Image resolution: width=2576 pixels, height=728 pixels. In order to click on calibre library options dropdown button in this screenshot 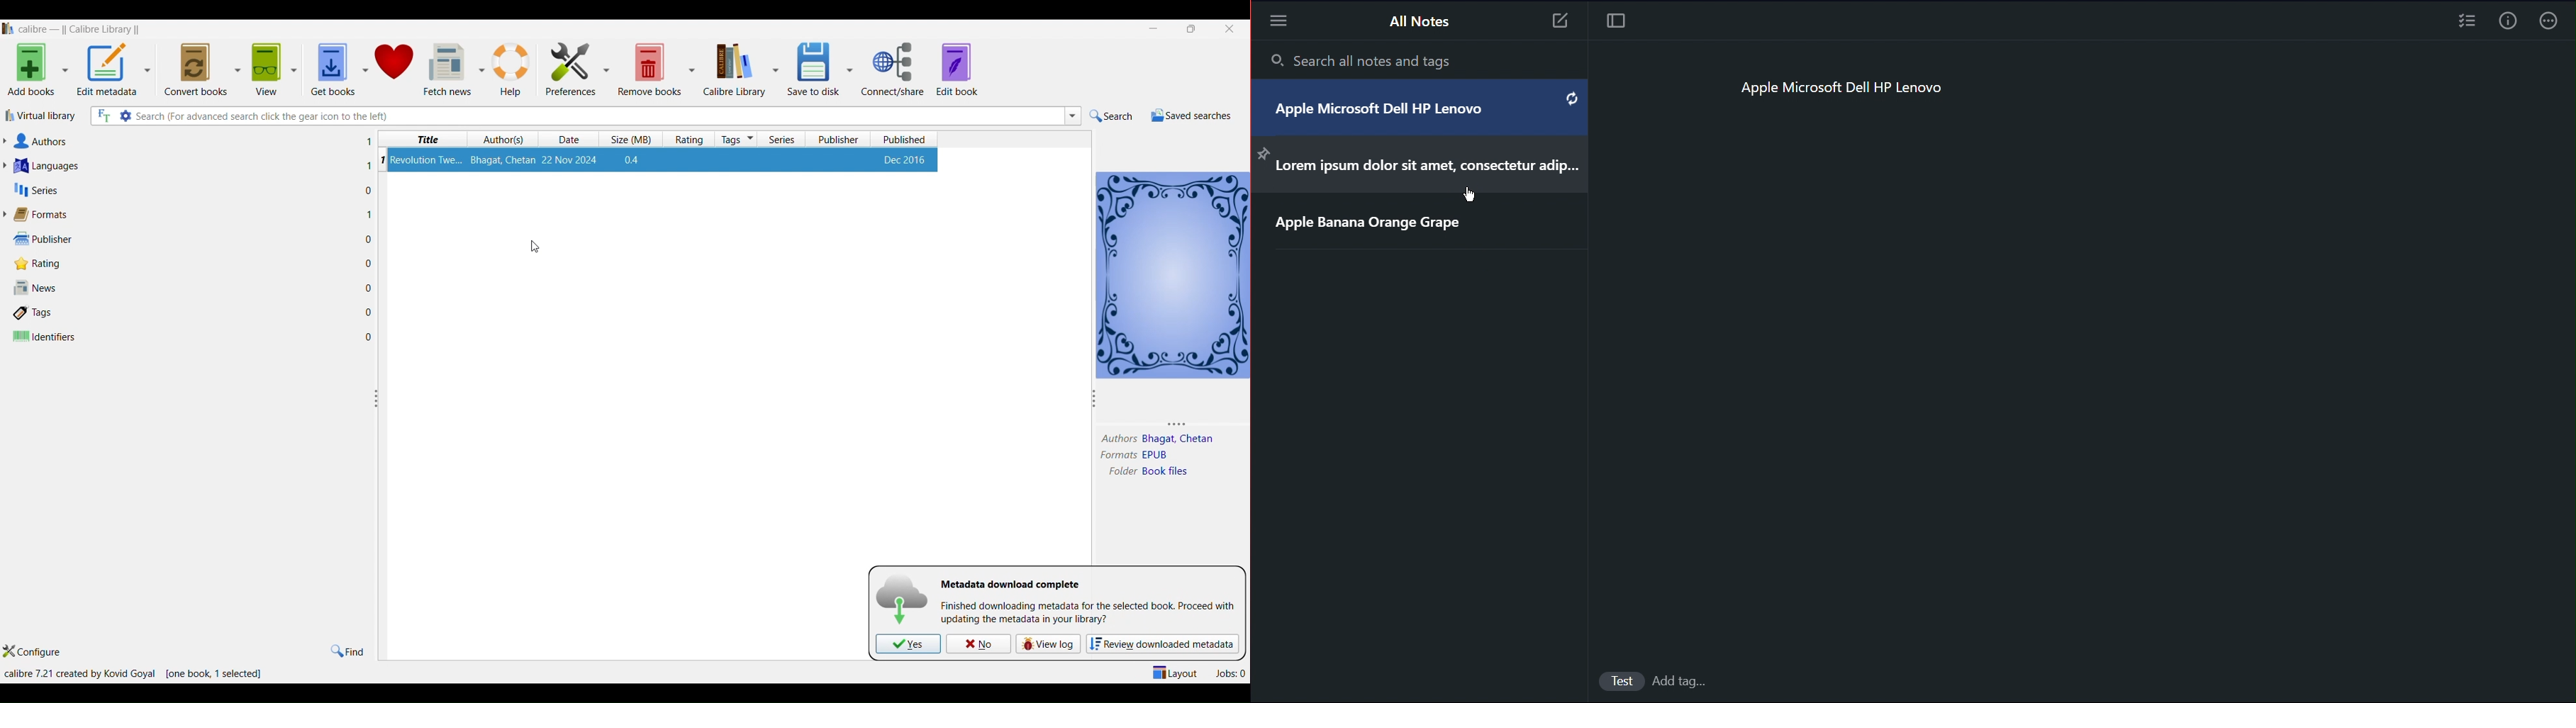, I will do `click(776, 68)`.